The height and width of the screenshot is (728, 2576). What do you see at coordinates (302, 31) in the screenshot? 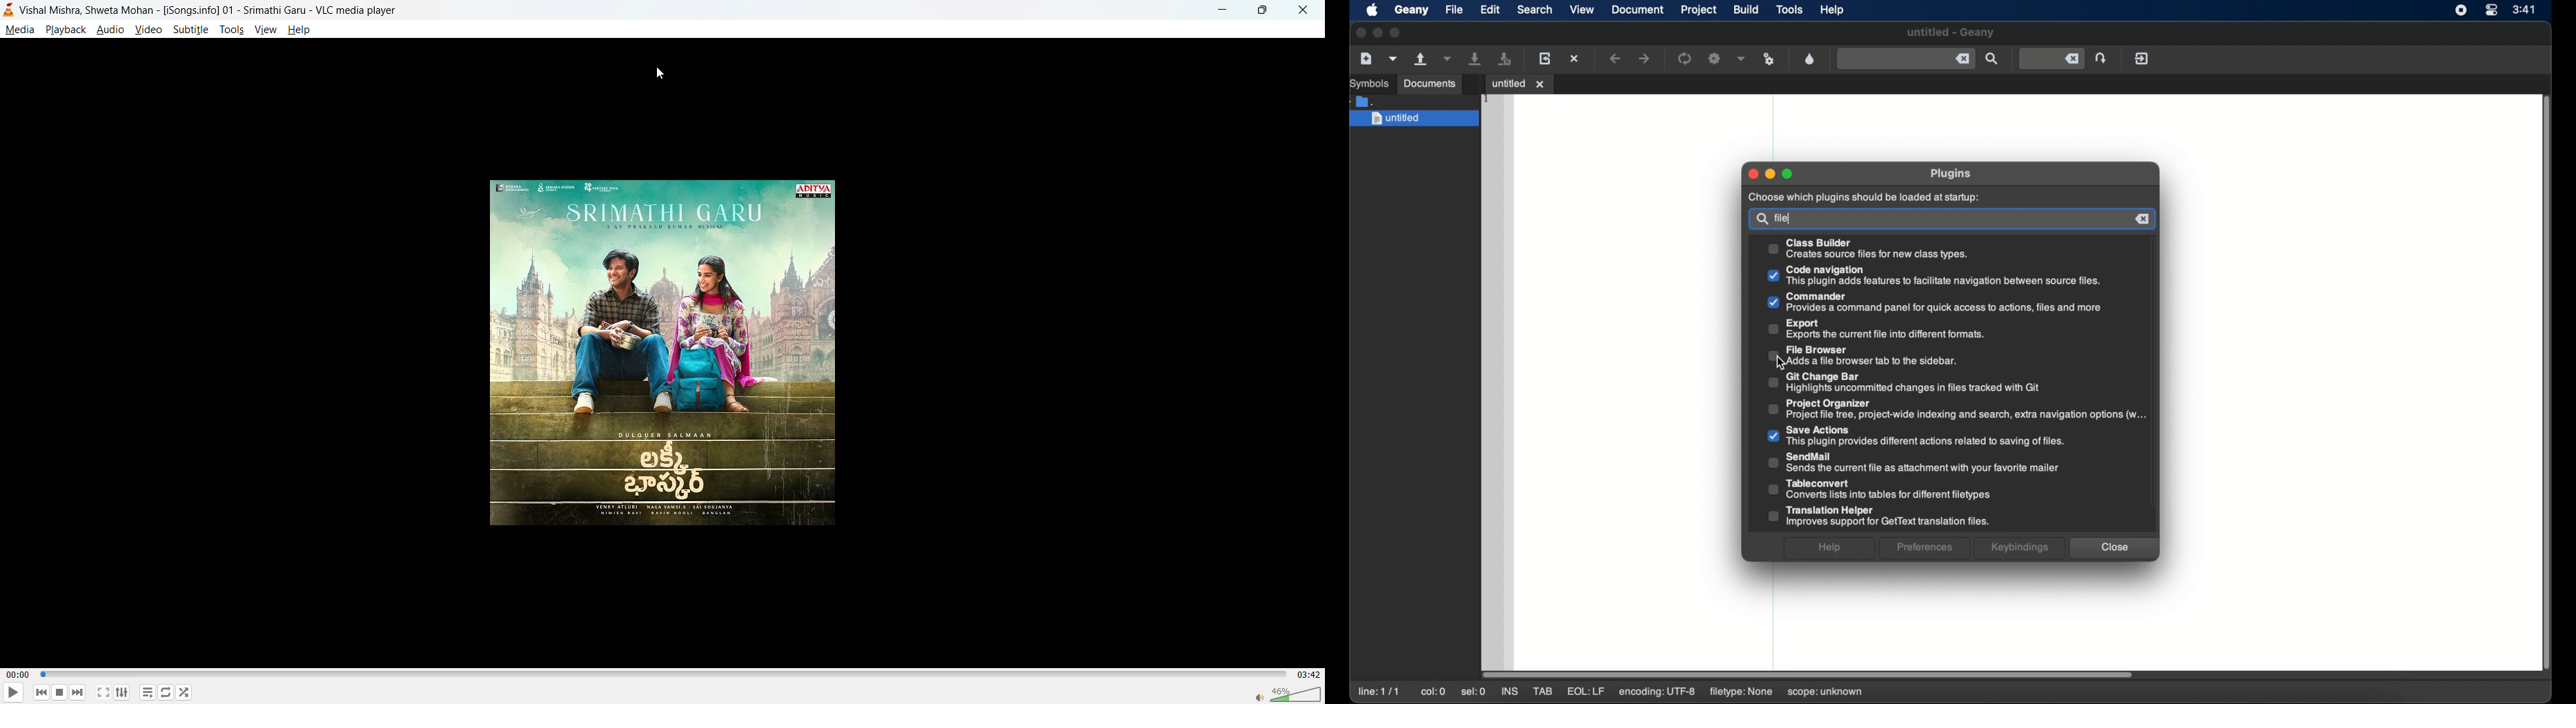
I see `help` at bounding box center [302, 31].